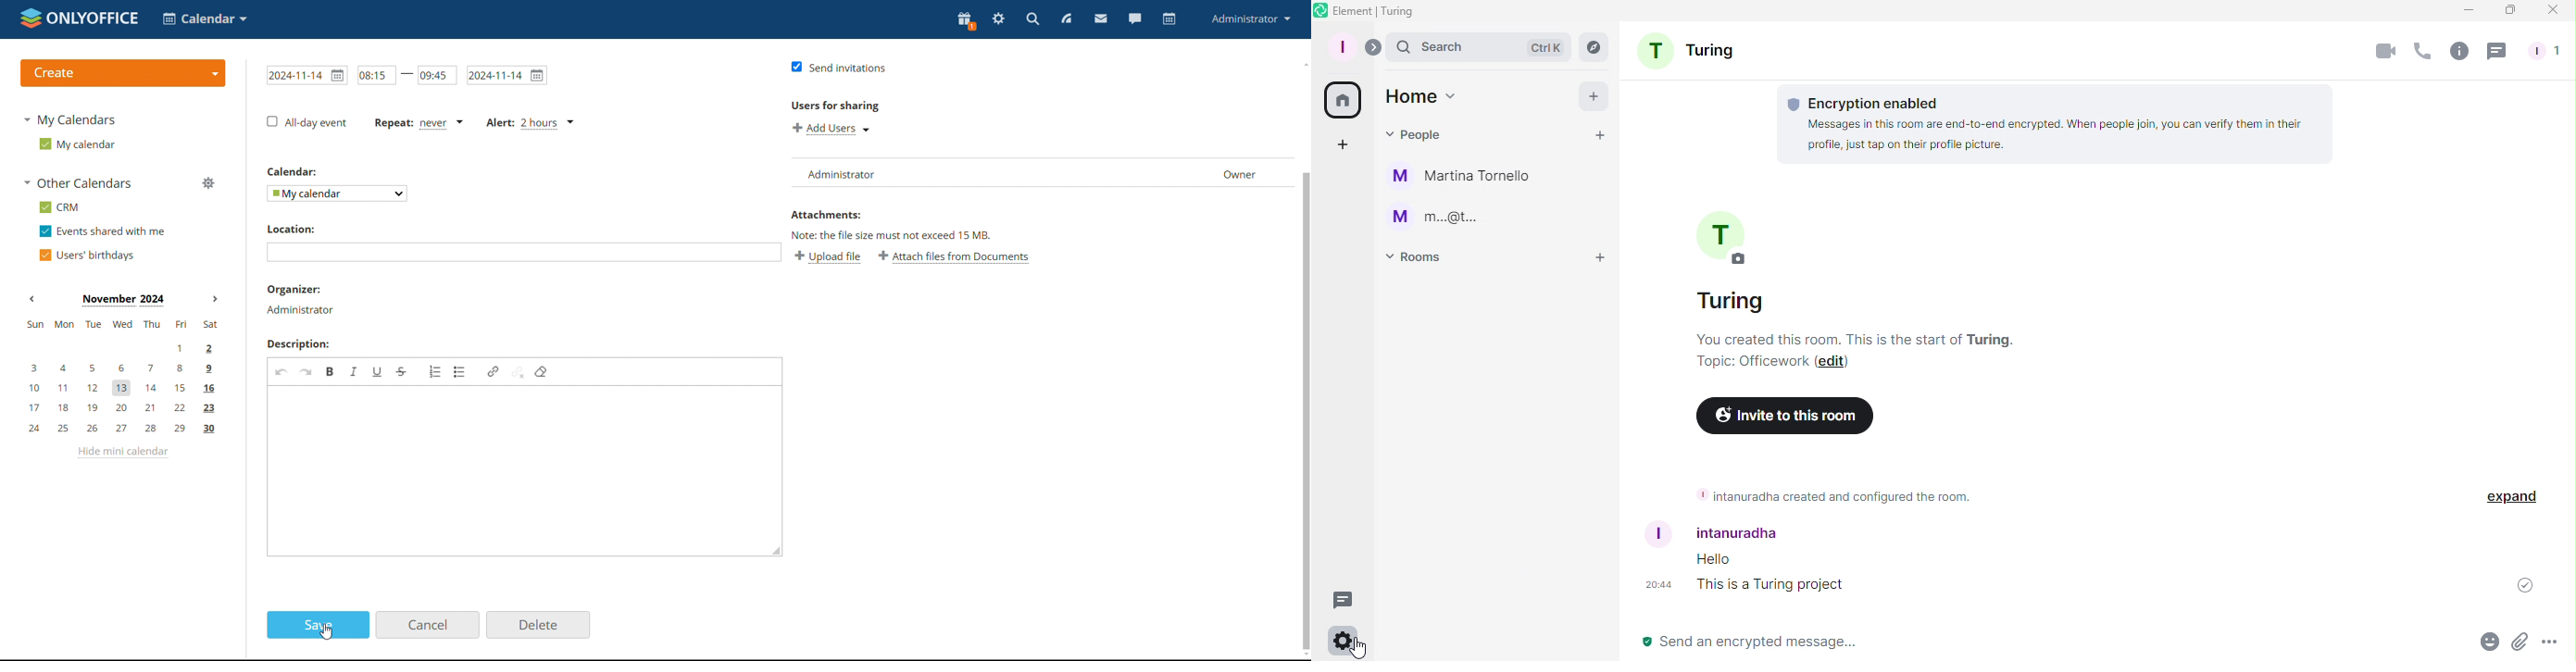 The width and height of the screenshot is (2576, 672). Describe the element at coordinates (1837, 362) in the screenshot. I see `Edit` at that location.